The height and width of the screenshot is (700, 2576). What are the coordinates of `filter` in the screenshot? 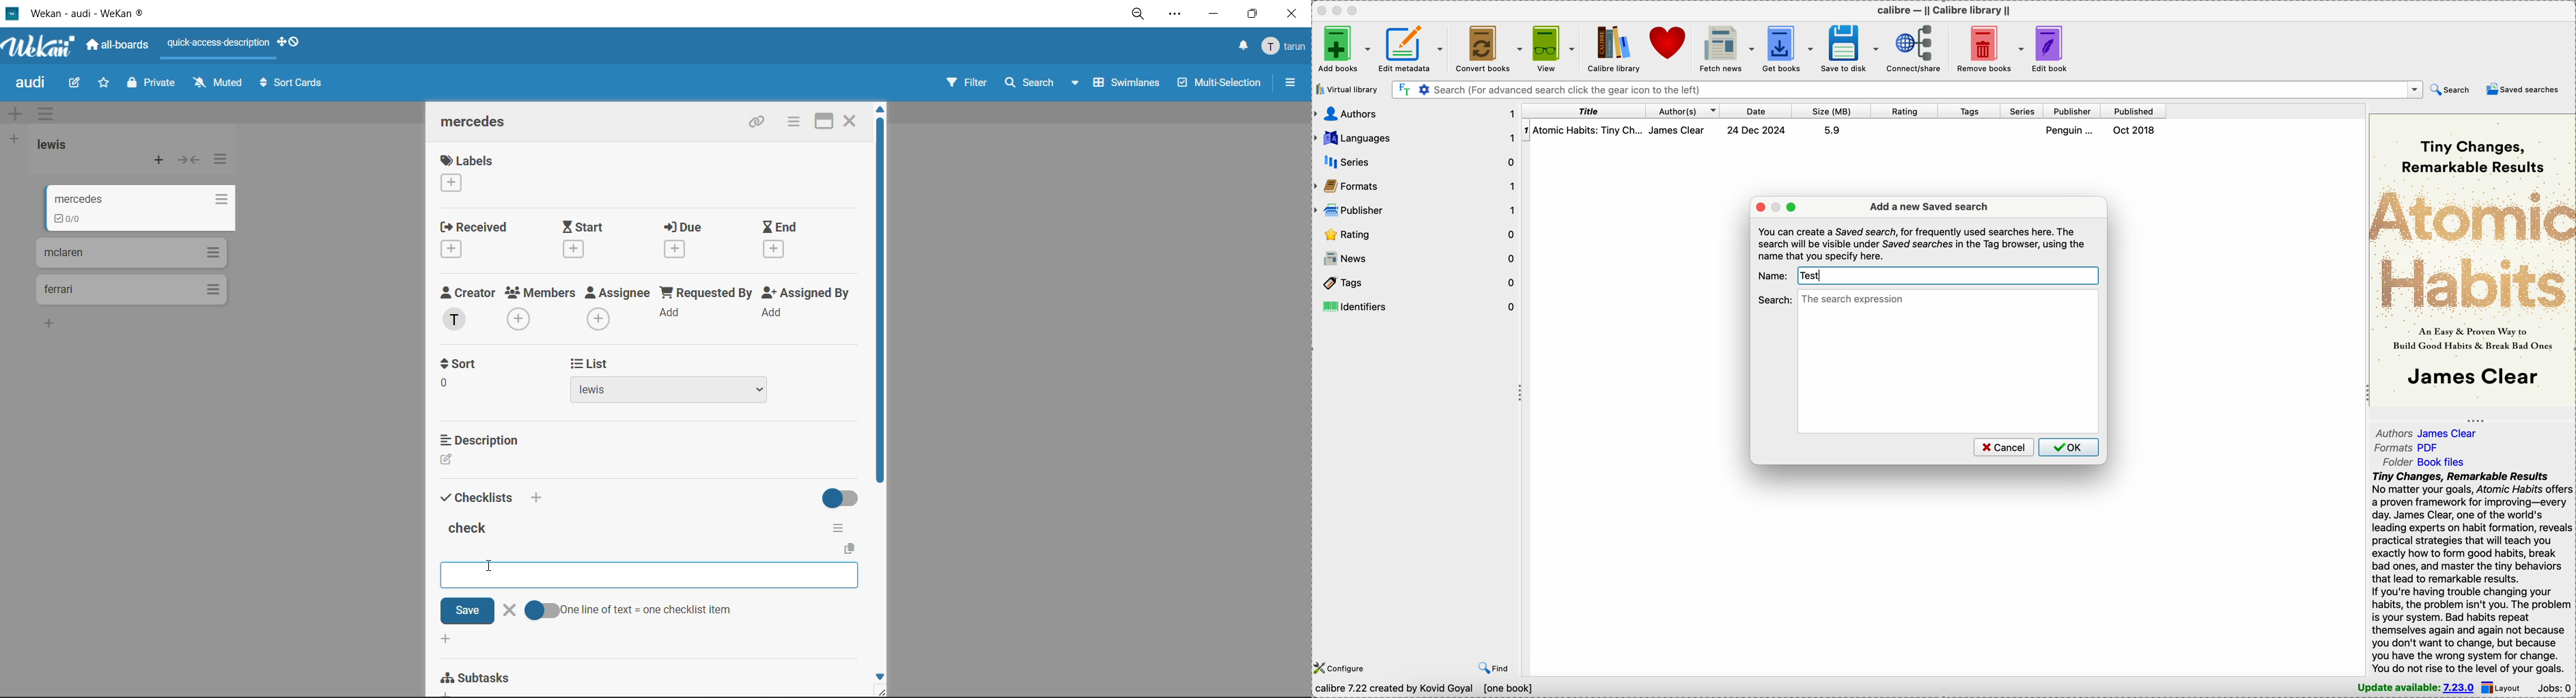 It's located at (965, 85).